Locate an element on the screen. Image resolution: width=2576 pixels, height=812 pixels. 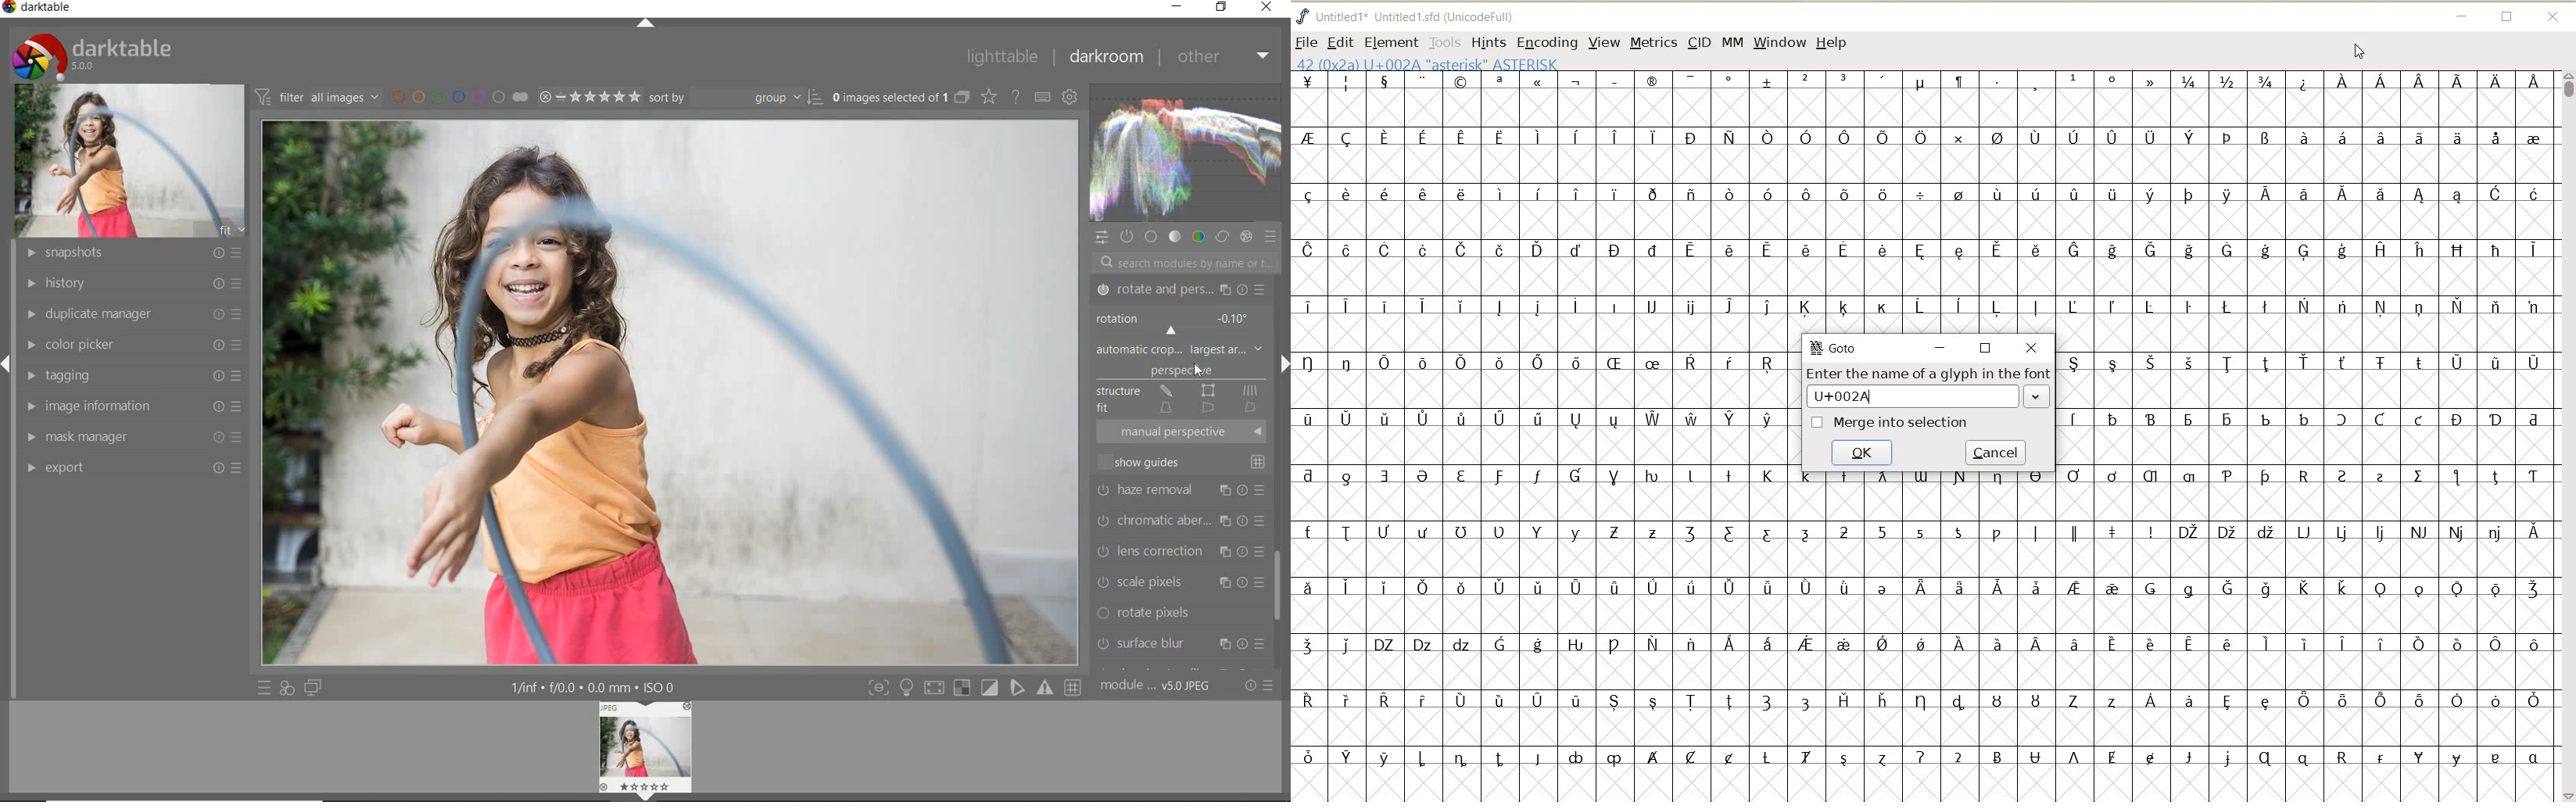
system name is located at coordinates (38, 9).